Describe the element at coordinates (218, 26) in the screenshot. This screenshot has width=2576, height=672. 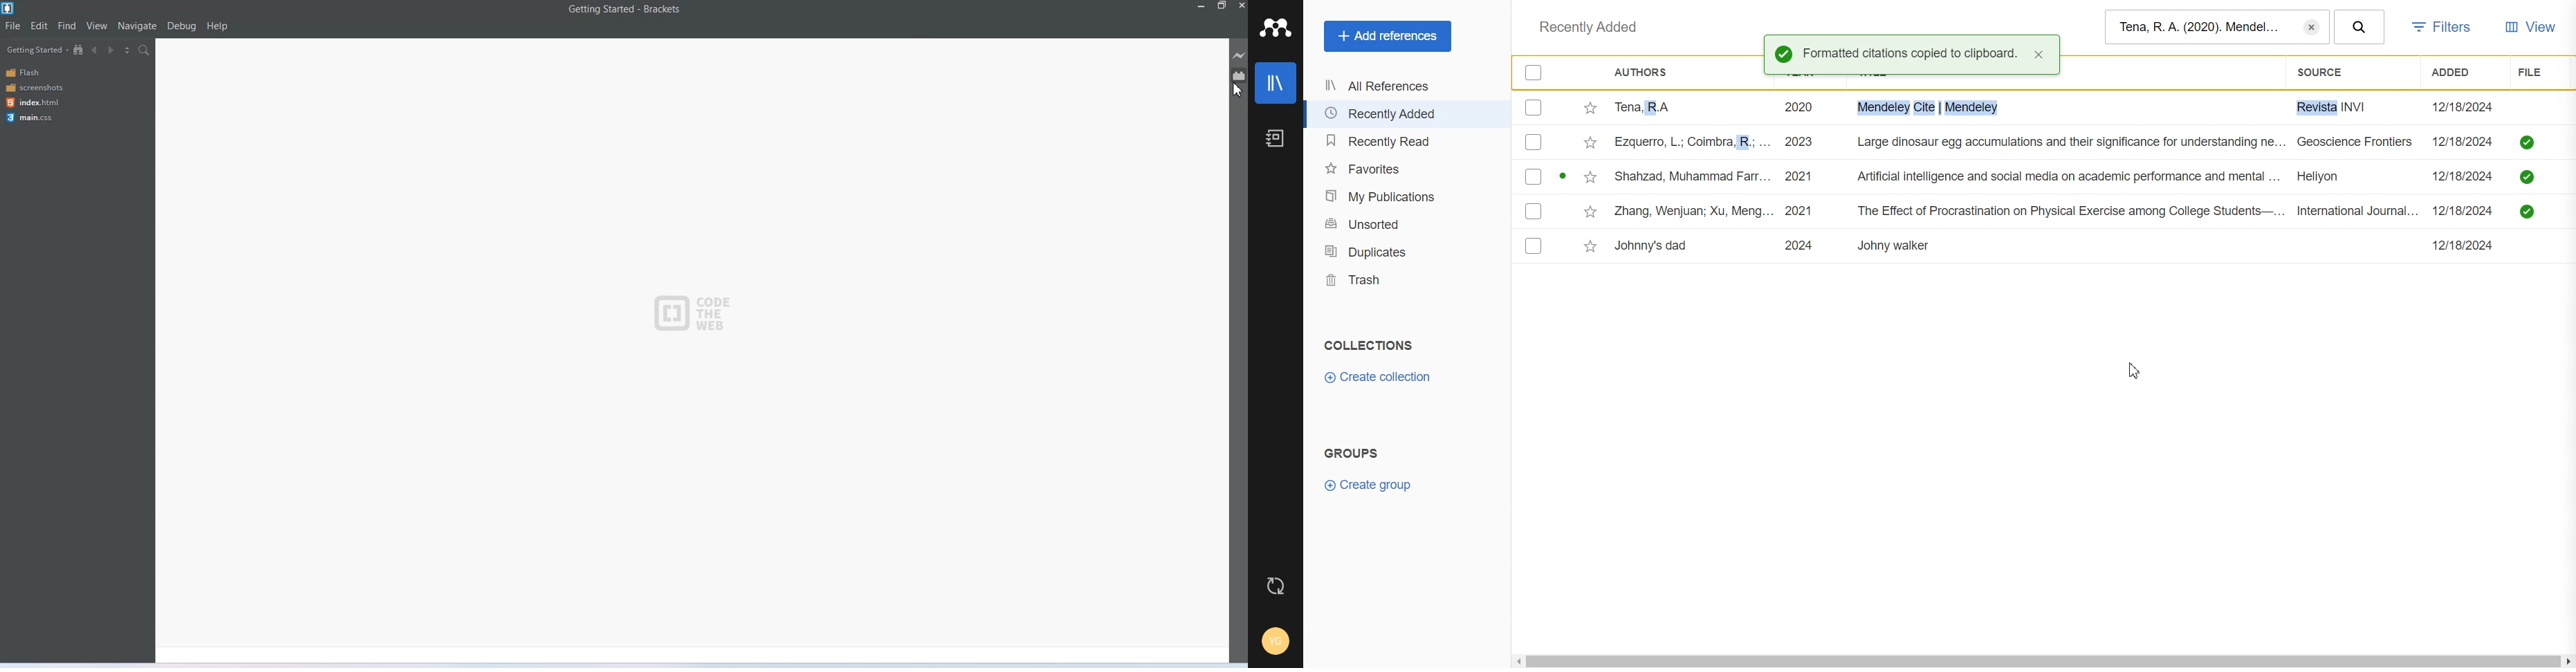
I see `Help` at that location.